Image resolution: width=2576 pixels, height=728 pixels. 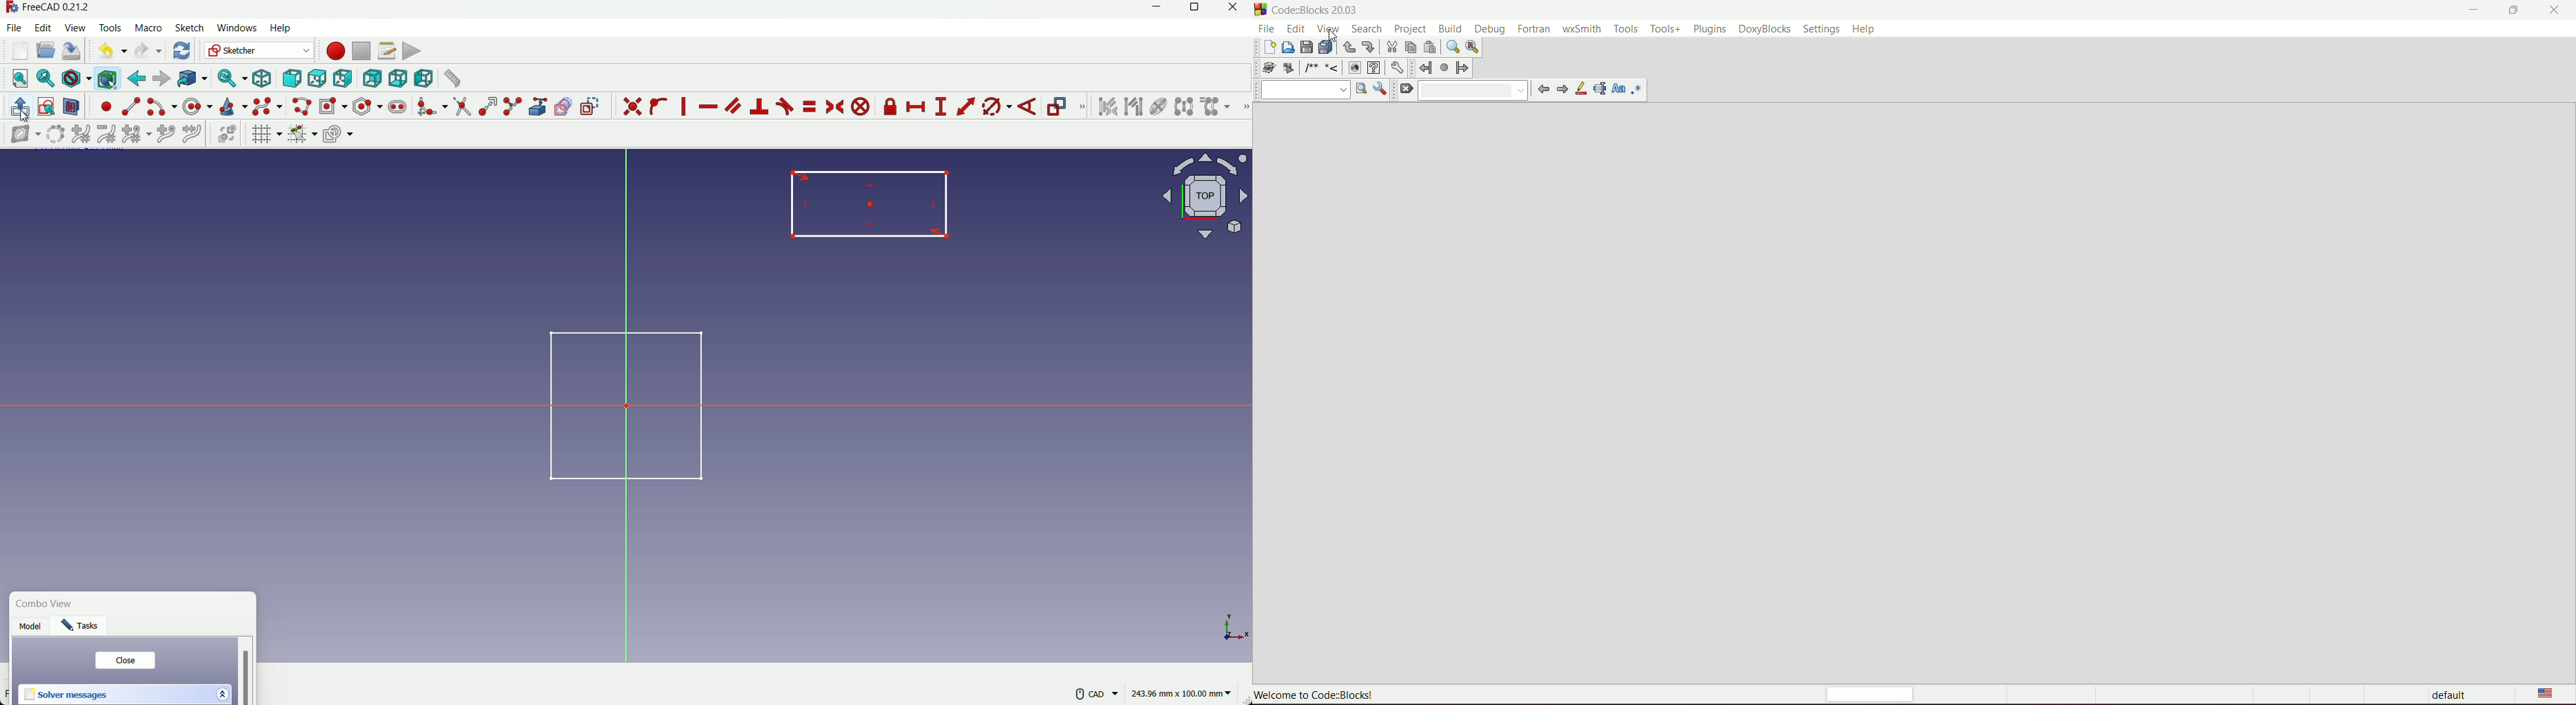 I want to click on increase B spiline degree, so click(x=82, y=134).